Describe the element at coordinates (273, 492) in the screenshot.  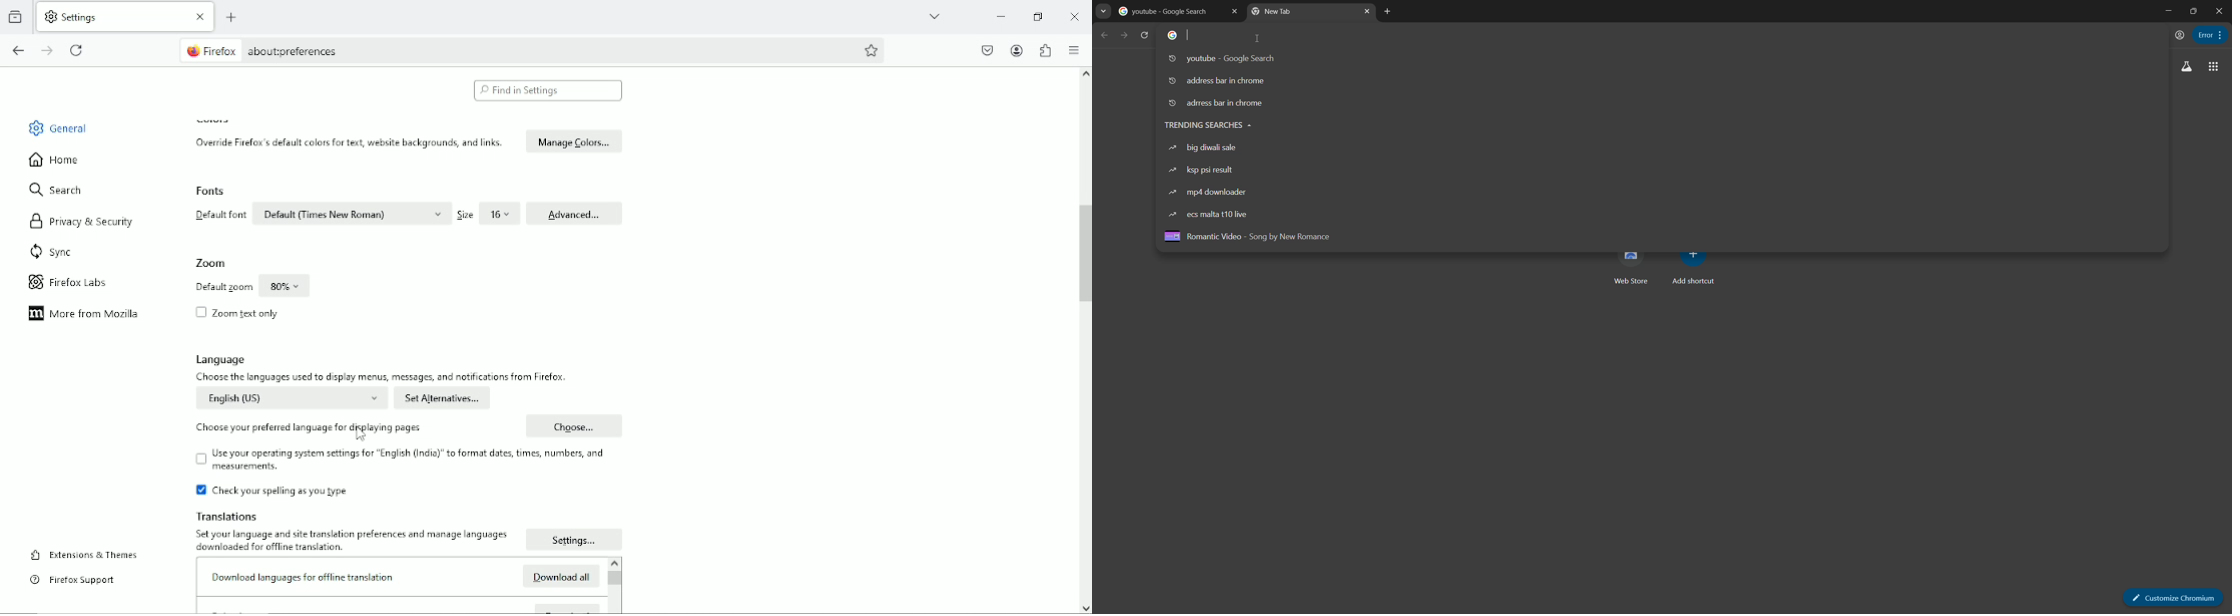
I see `Check your spelling as you type.` at that location.